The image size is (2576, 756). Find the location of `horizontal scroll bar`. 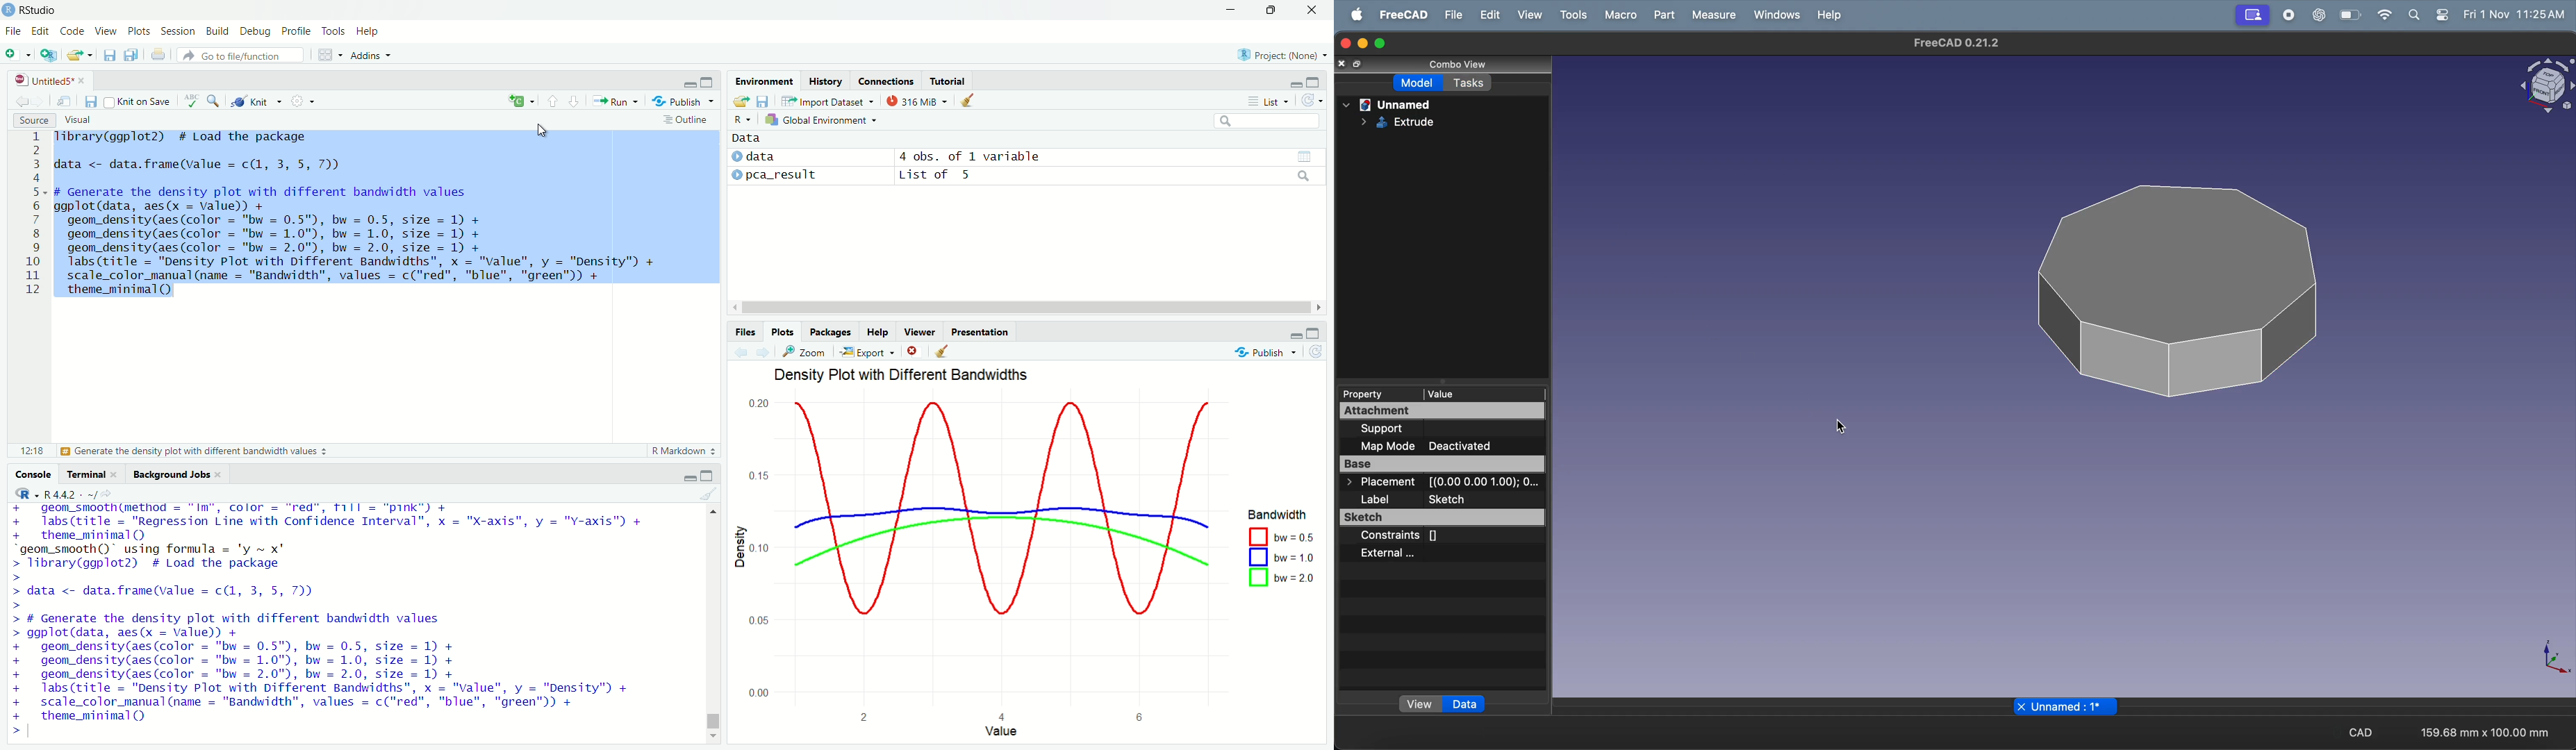

horizontal scroll bar is located at coordinates (1027, 308).